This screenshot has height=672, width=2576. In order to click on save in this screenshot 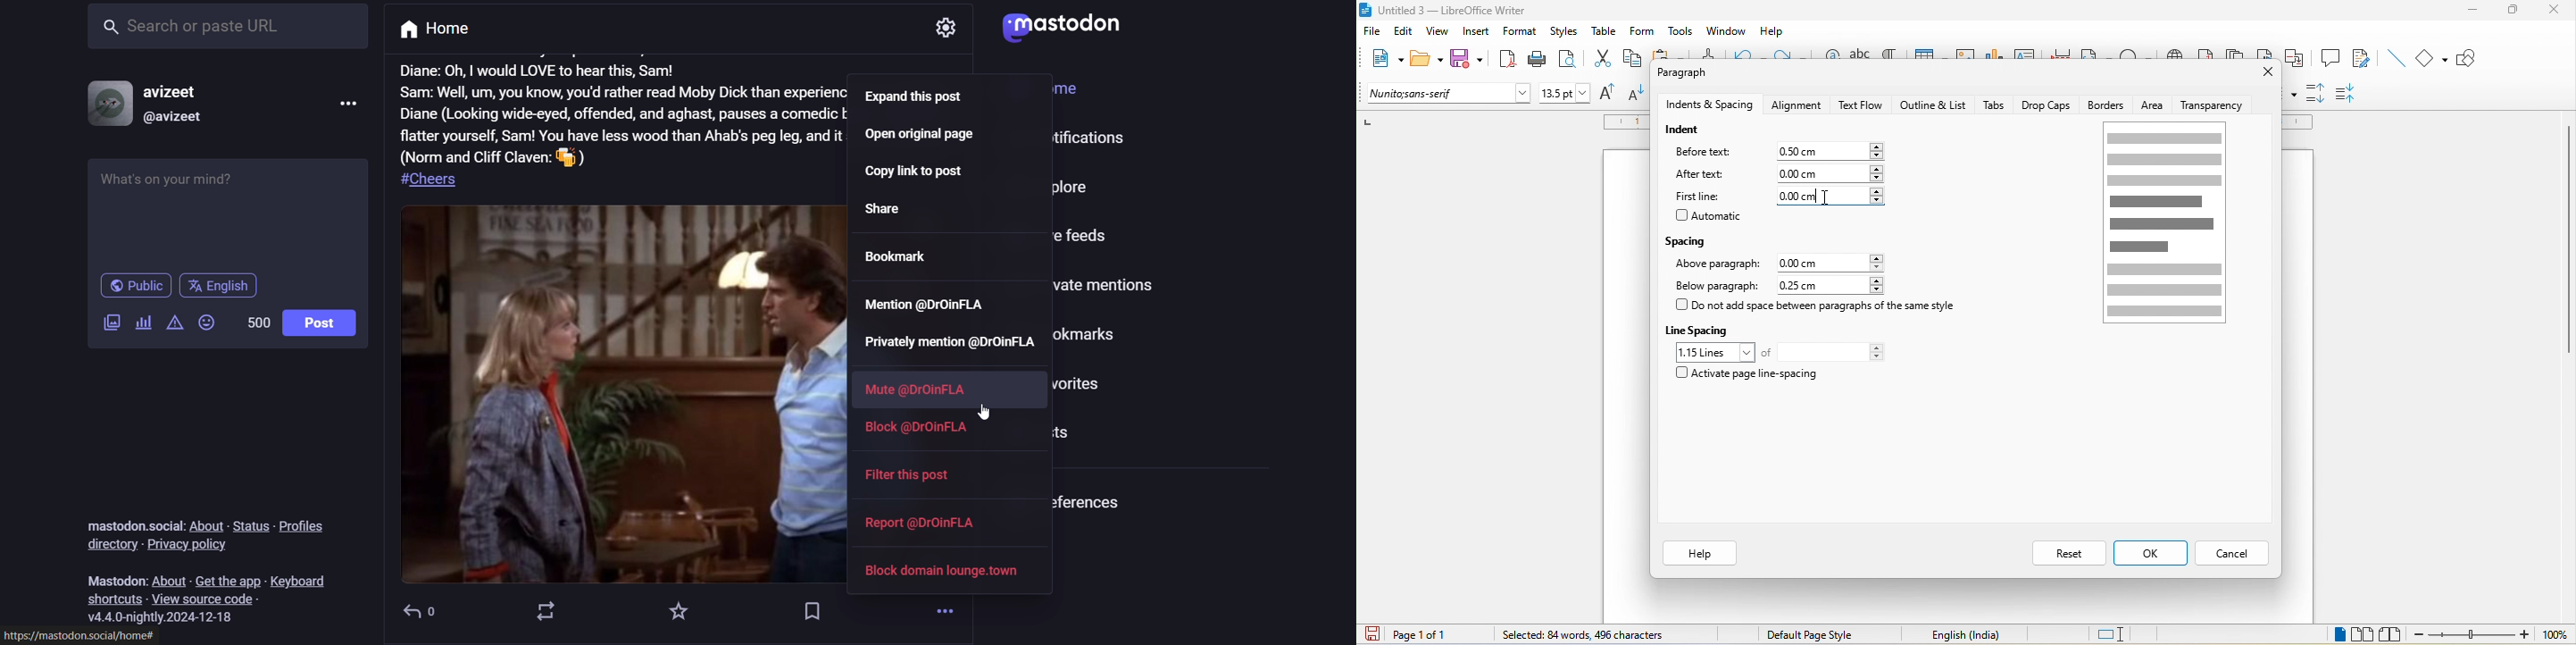, I will do `click(1468, 59)`.